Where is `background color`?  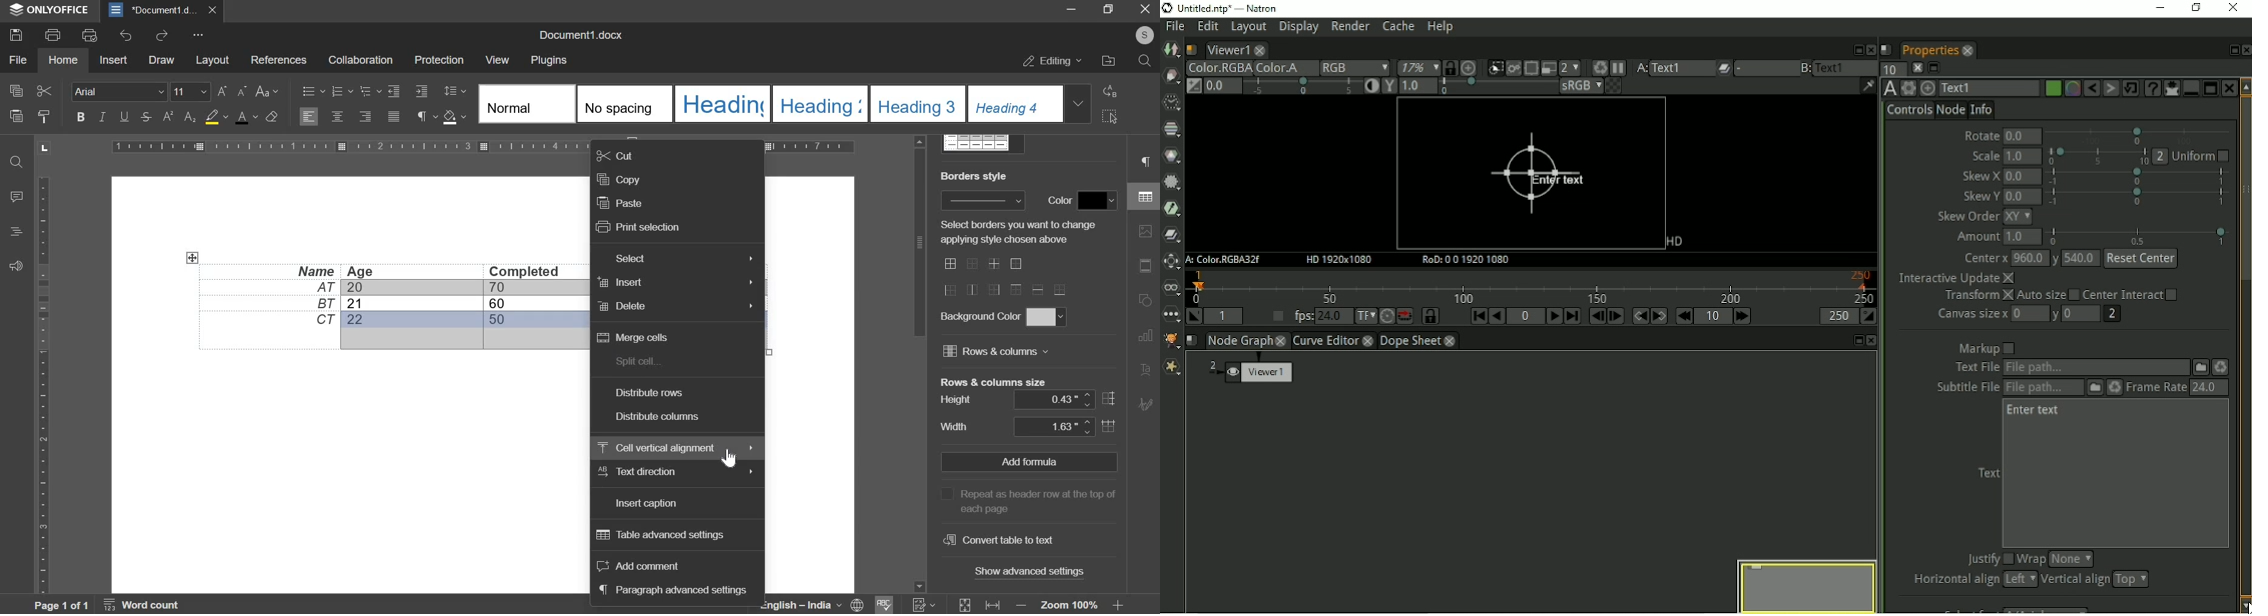
background color is located at coordinates (212, 118).